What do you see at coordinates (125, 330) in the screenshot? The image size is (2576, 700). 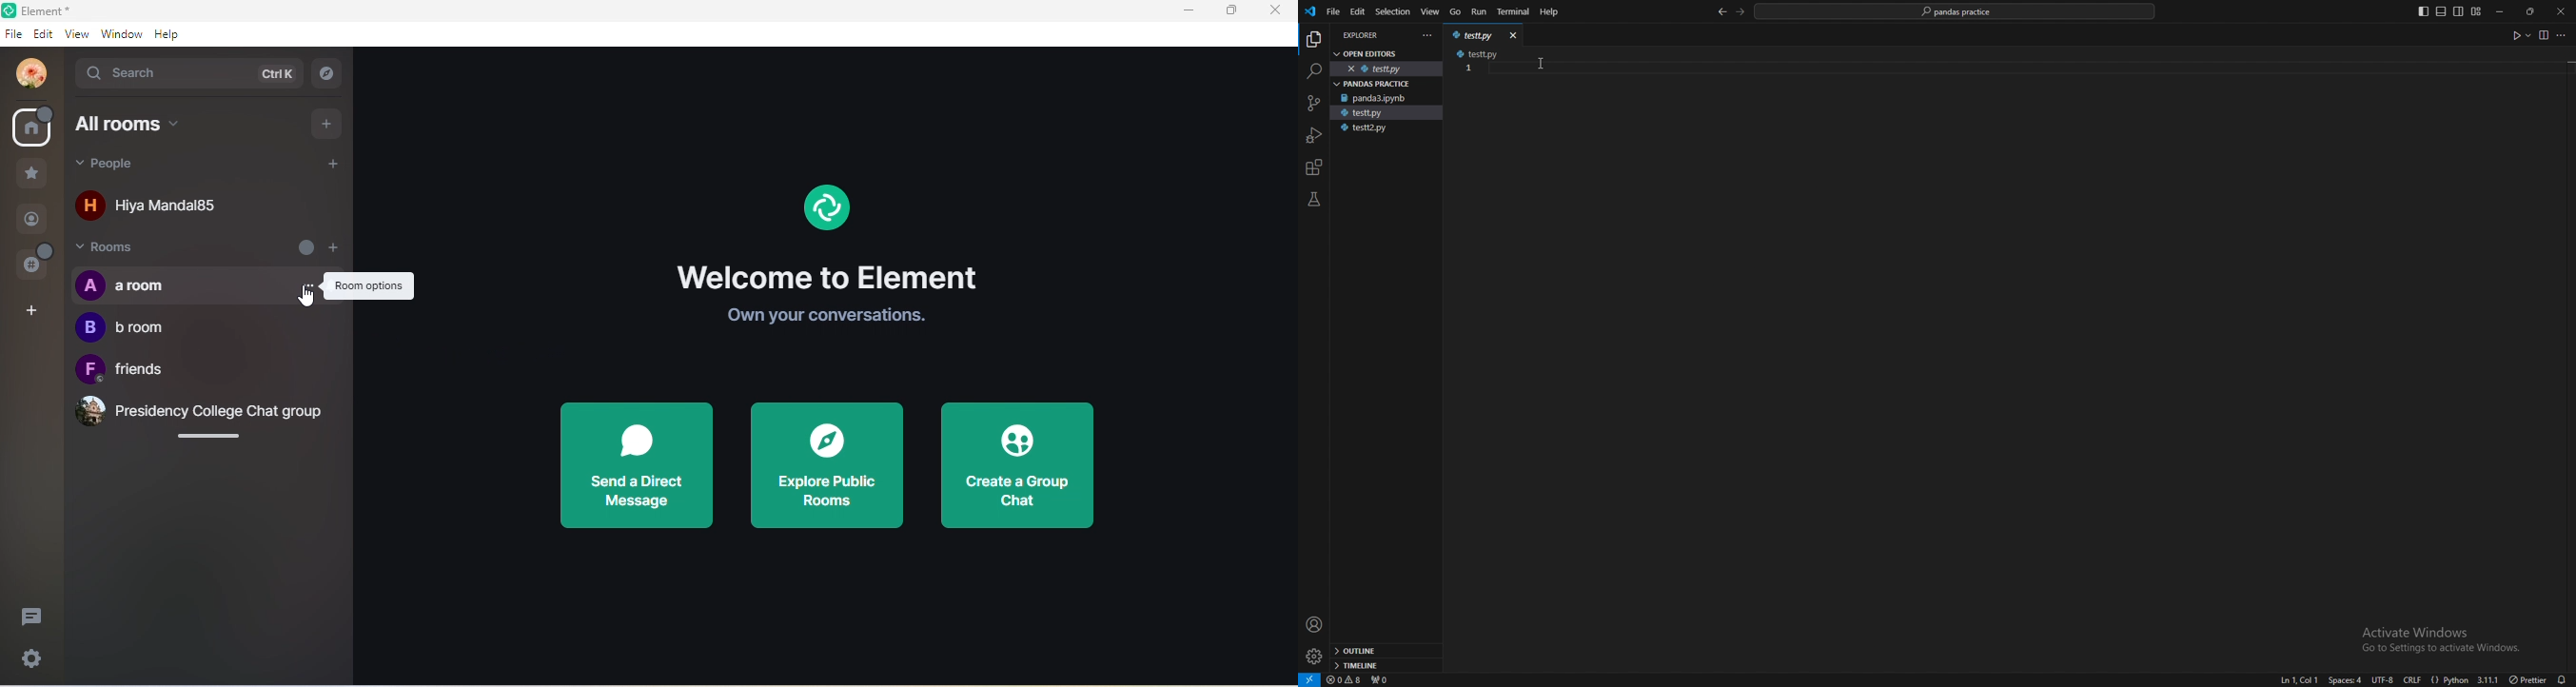 I see `b room` at bounding box center [125, 330].